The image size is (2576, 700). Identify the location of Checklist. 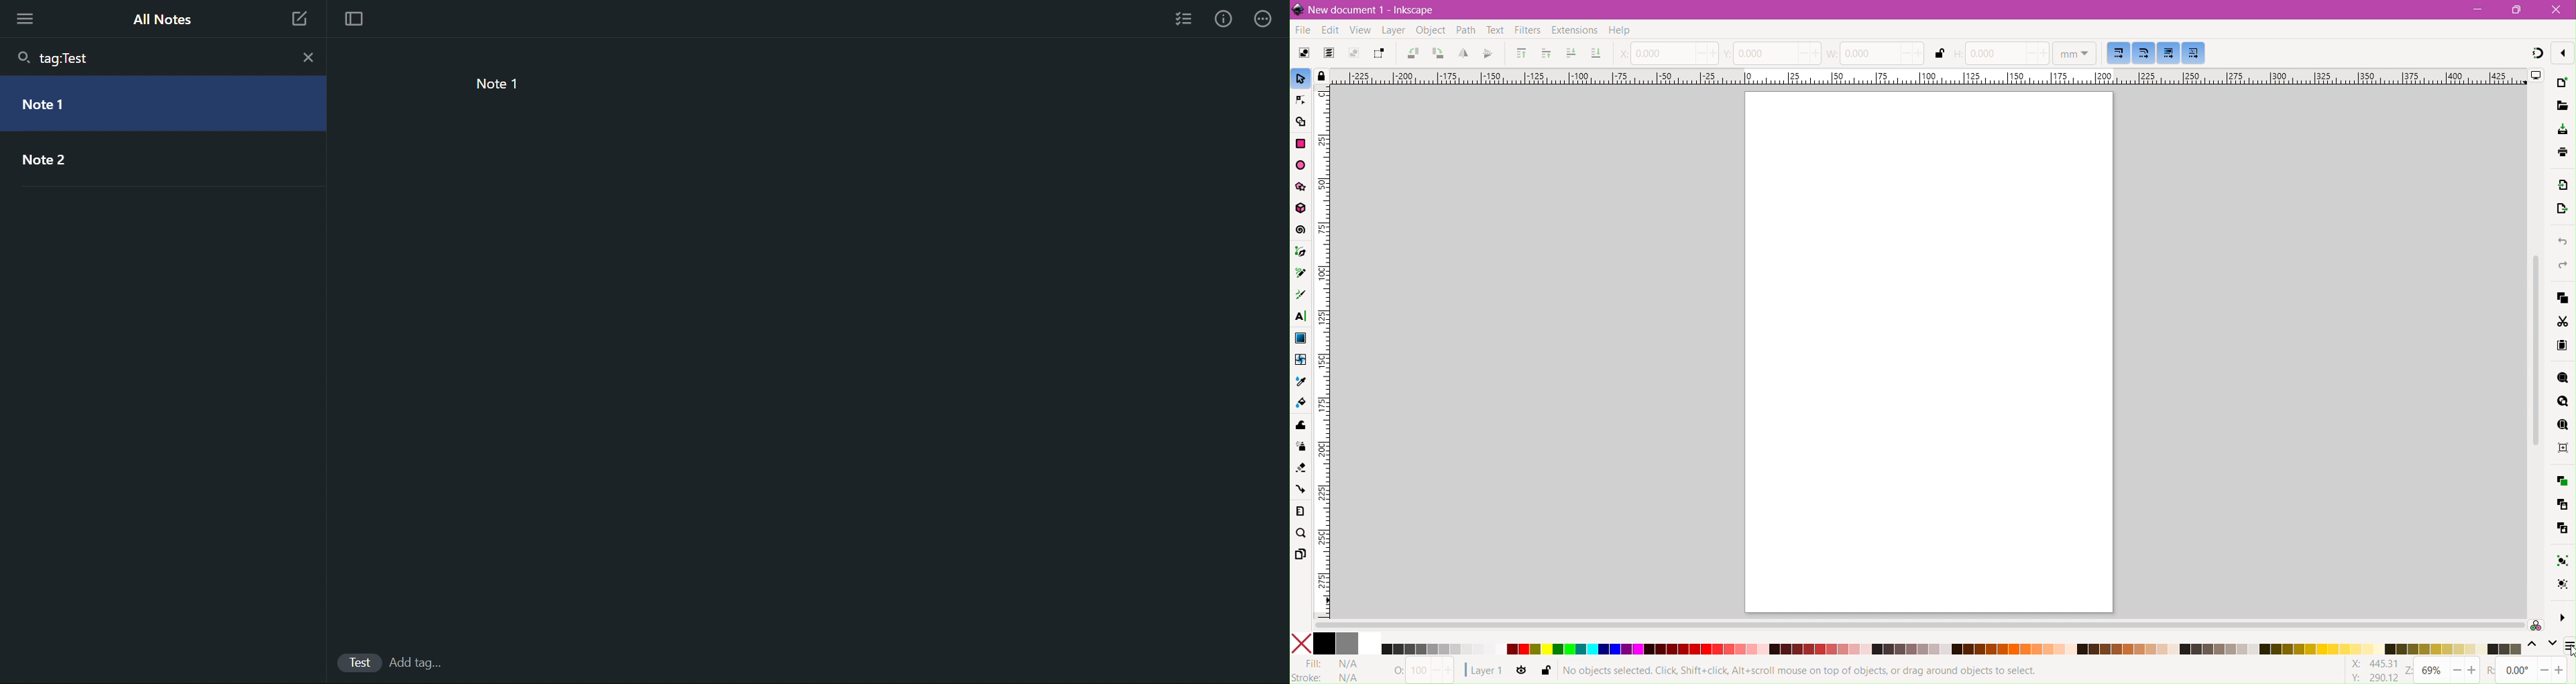
(1181, 17).